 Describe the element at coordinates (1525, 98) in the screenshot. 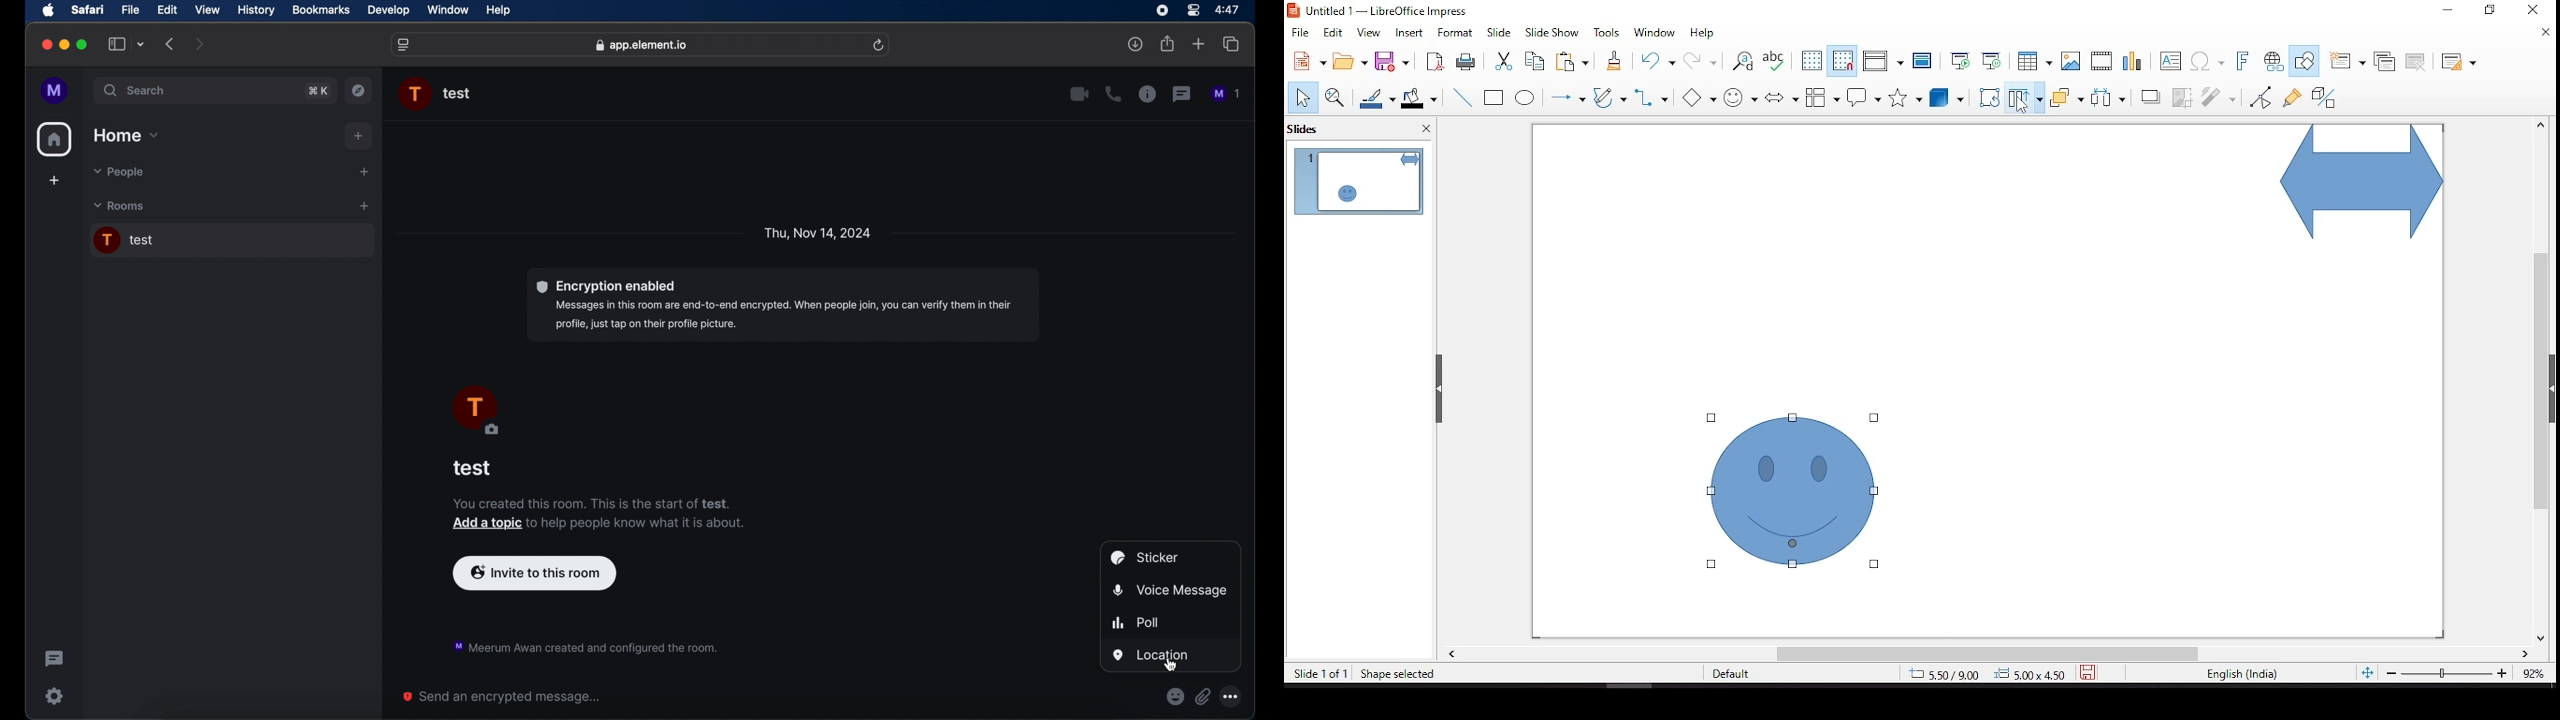

I see `ellipse` at that location.